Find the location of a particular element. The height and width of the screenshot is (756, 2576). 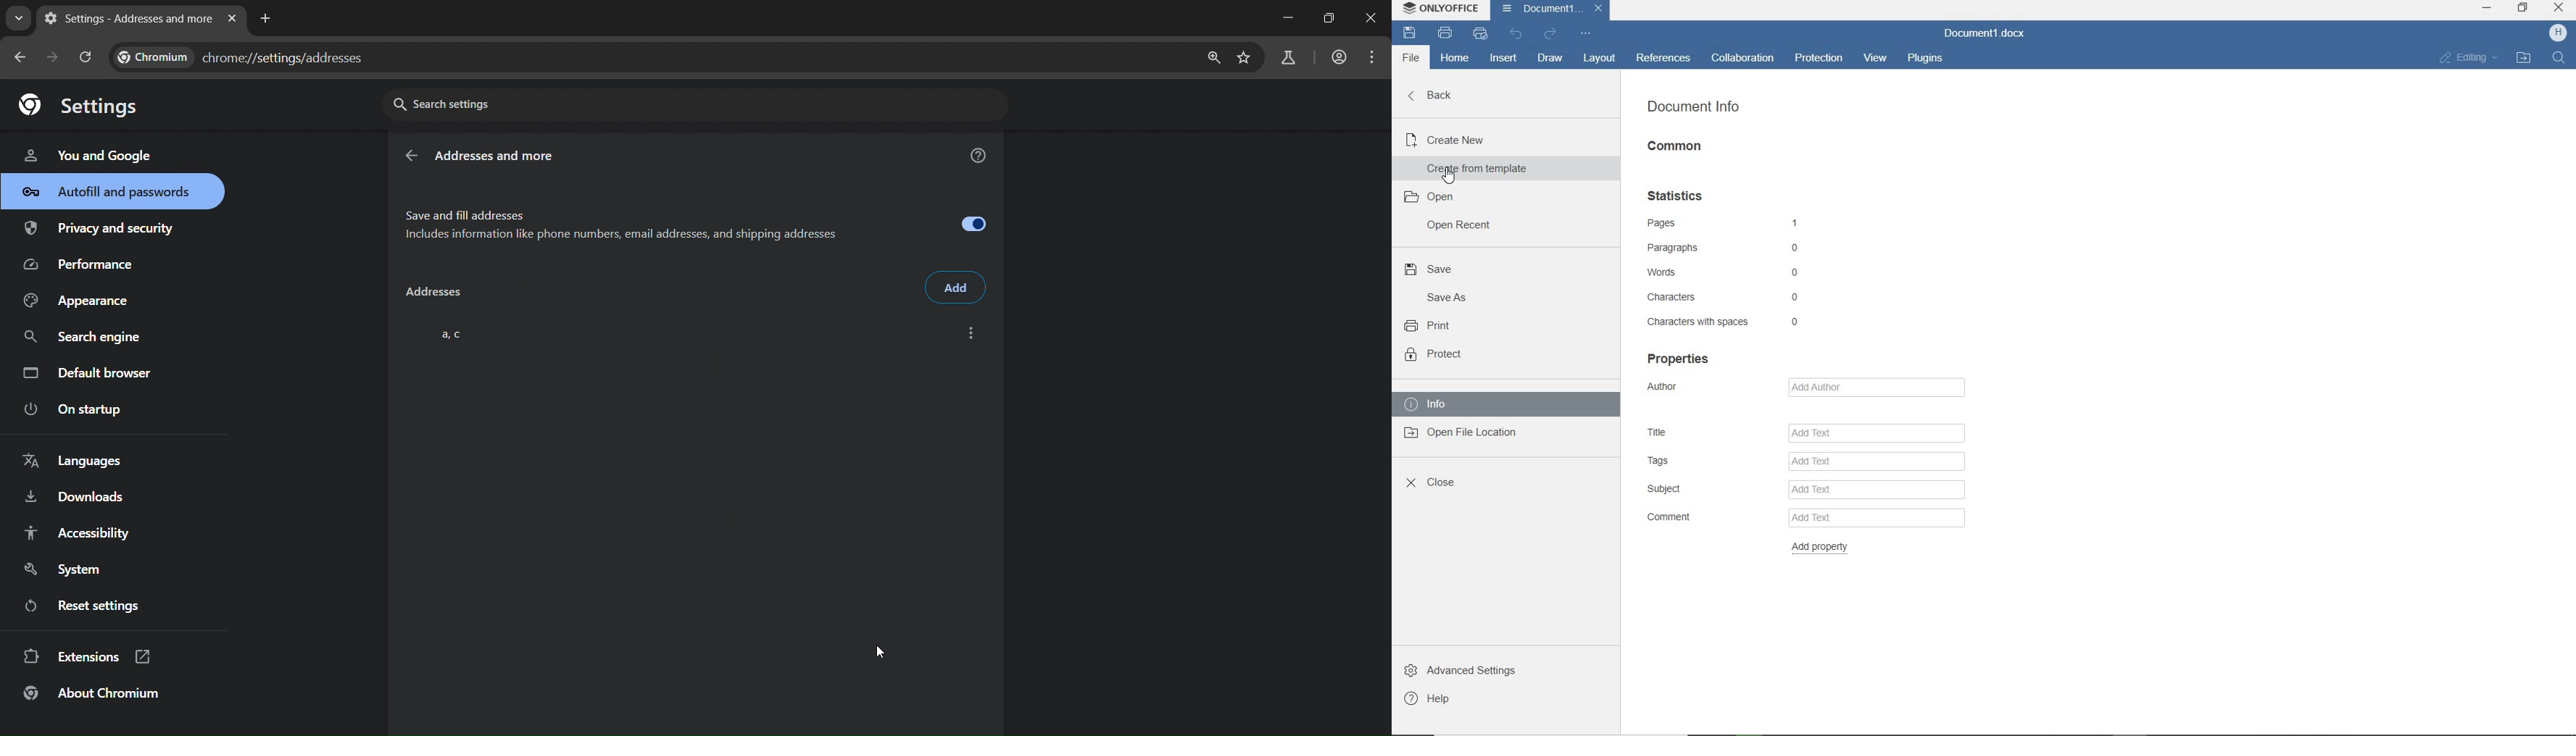

references is located at coordinates (1666, 58).